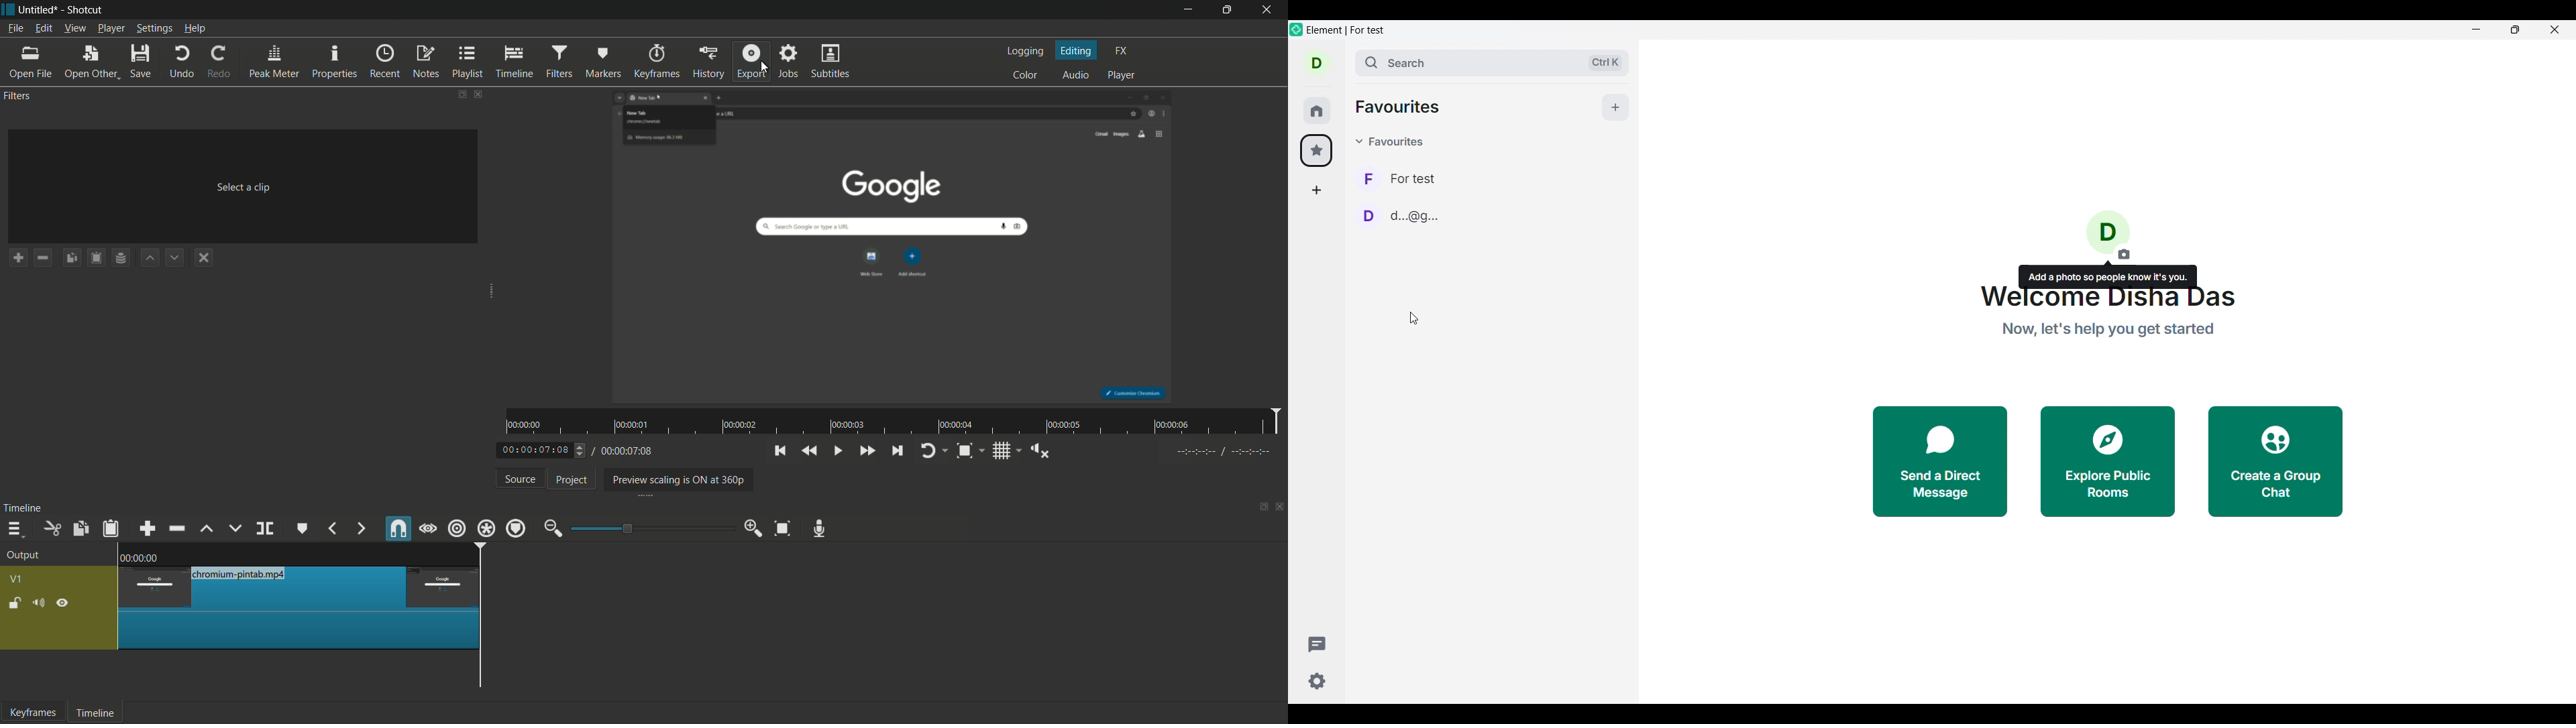 This screenshot has width=2576, height=728. I want to click on add, so click(1620, 107).